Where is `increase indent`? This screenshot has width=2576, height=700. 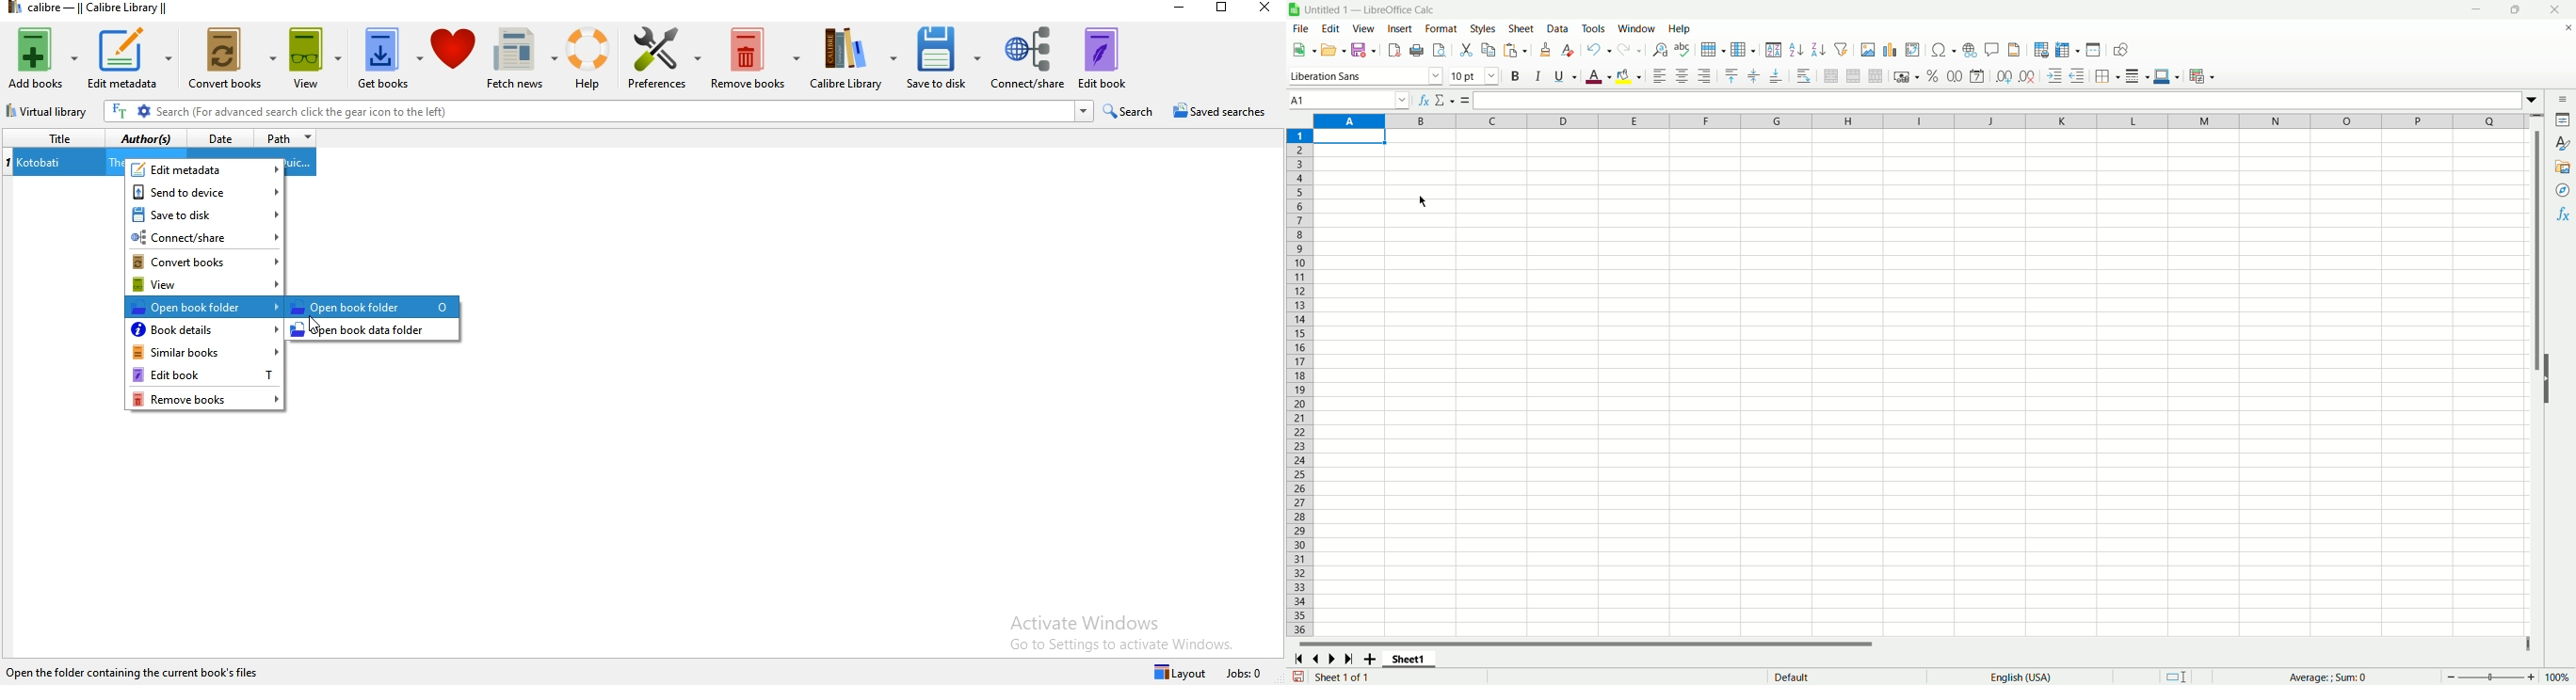
increase indent is located at coordinates (2054, 77).